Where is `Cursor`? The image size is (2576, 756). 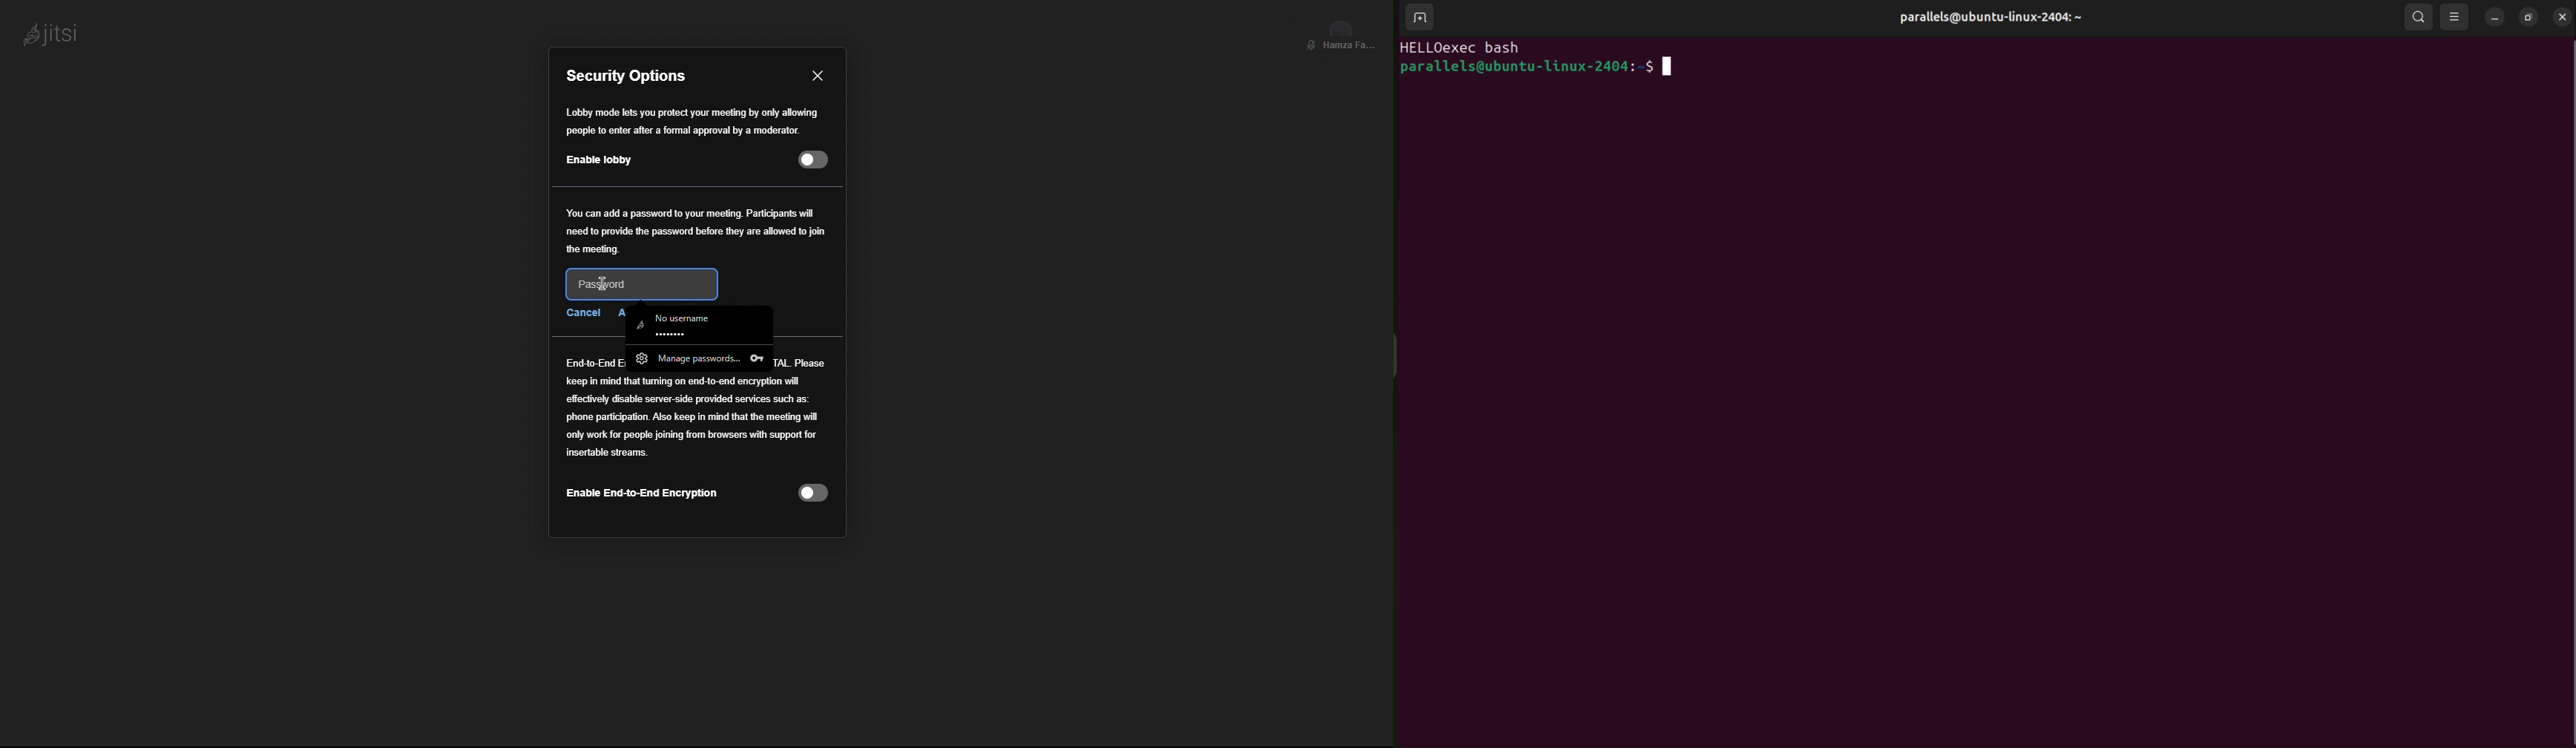
Cursor is located at coordinates (606, 283).